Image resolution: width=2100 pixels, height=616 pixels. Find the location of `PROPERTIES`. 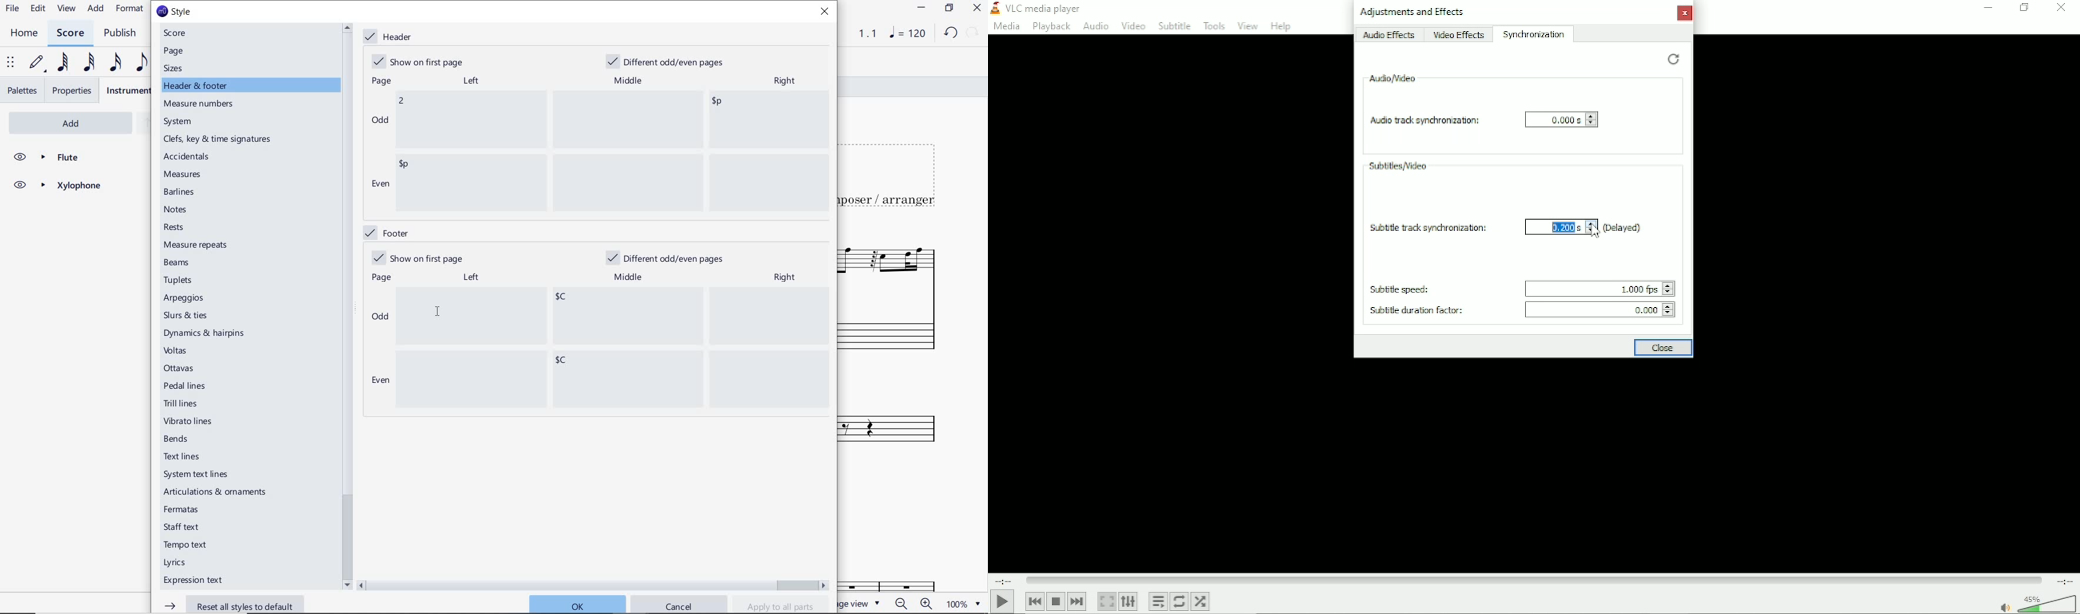

PROPERTIES is located at coordinates (73, 91).